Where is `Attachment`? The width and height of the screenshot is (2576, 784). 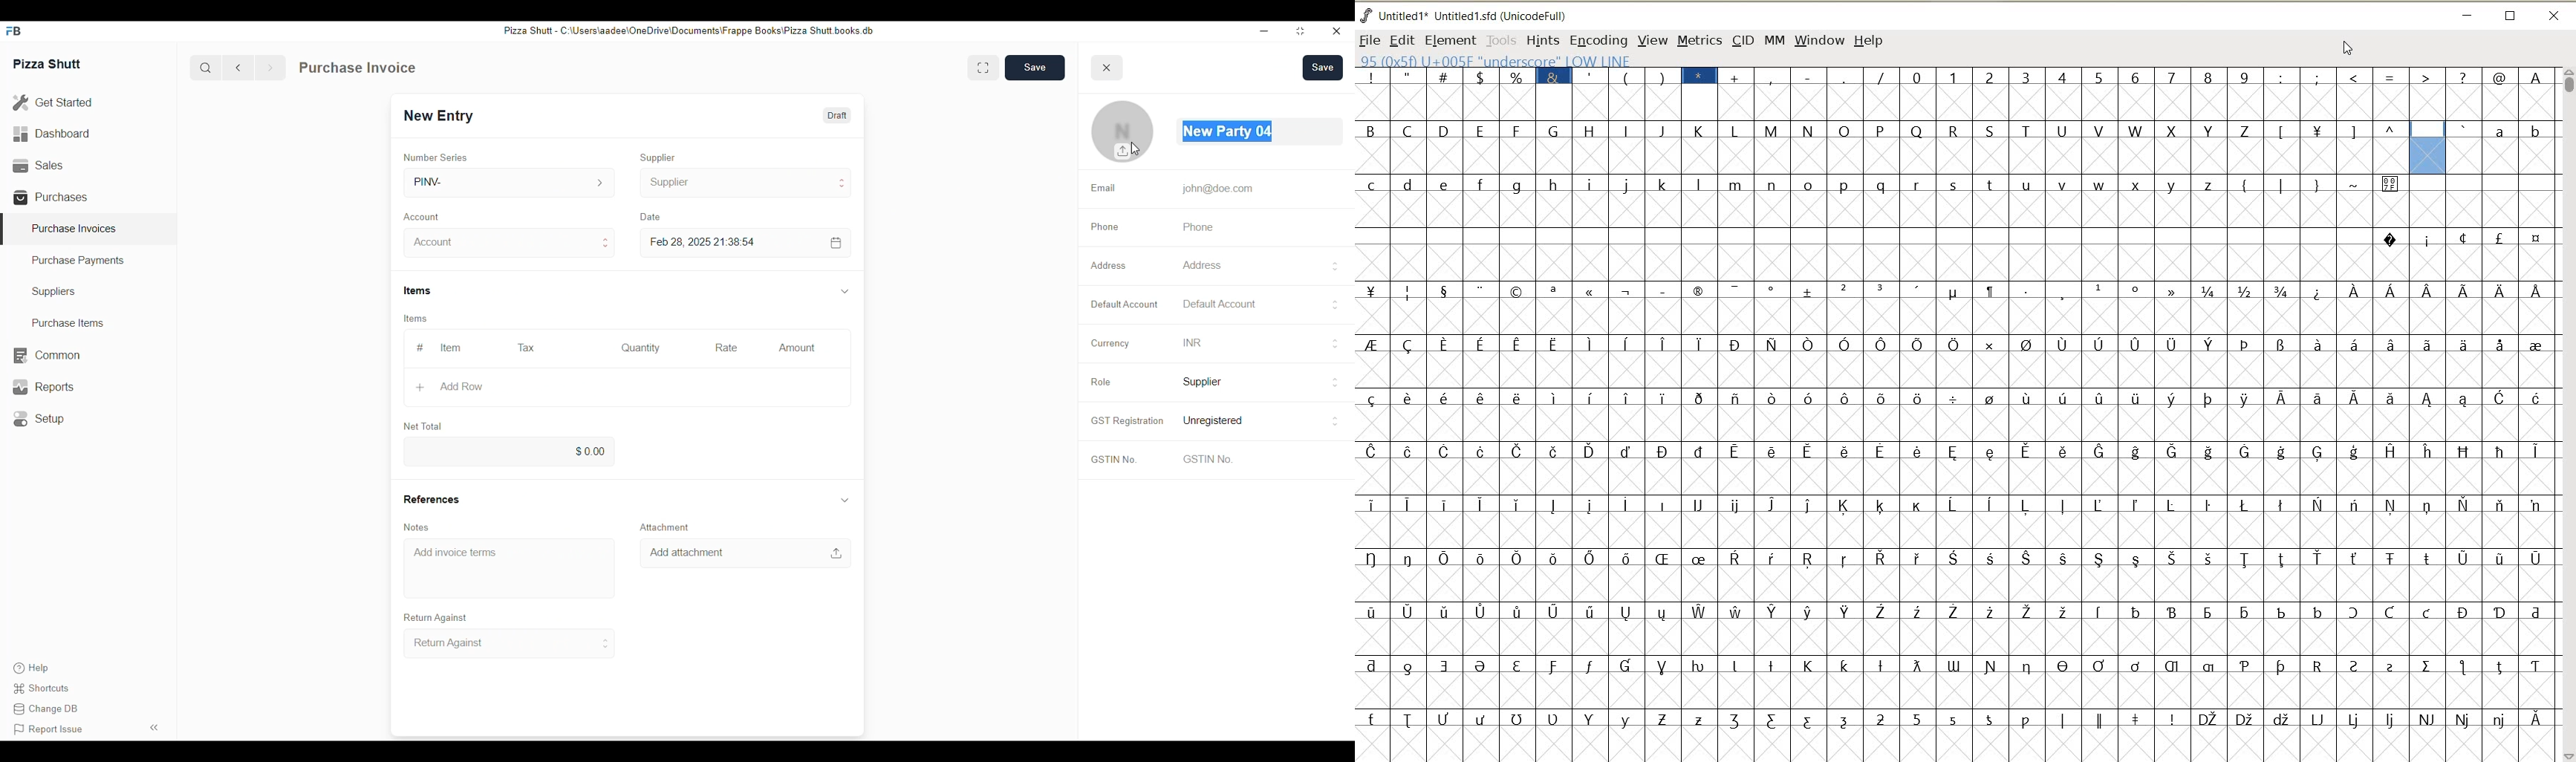 Attachment is located at coordinates (662, 527).